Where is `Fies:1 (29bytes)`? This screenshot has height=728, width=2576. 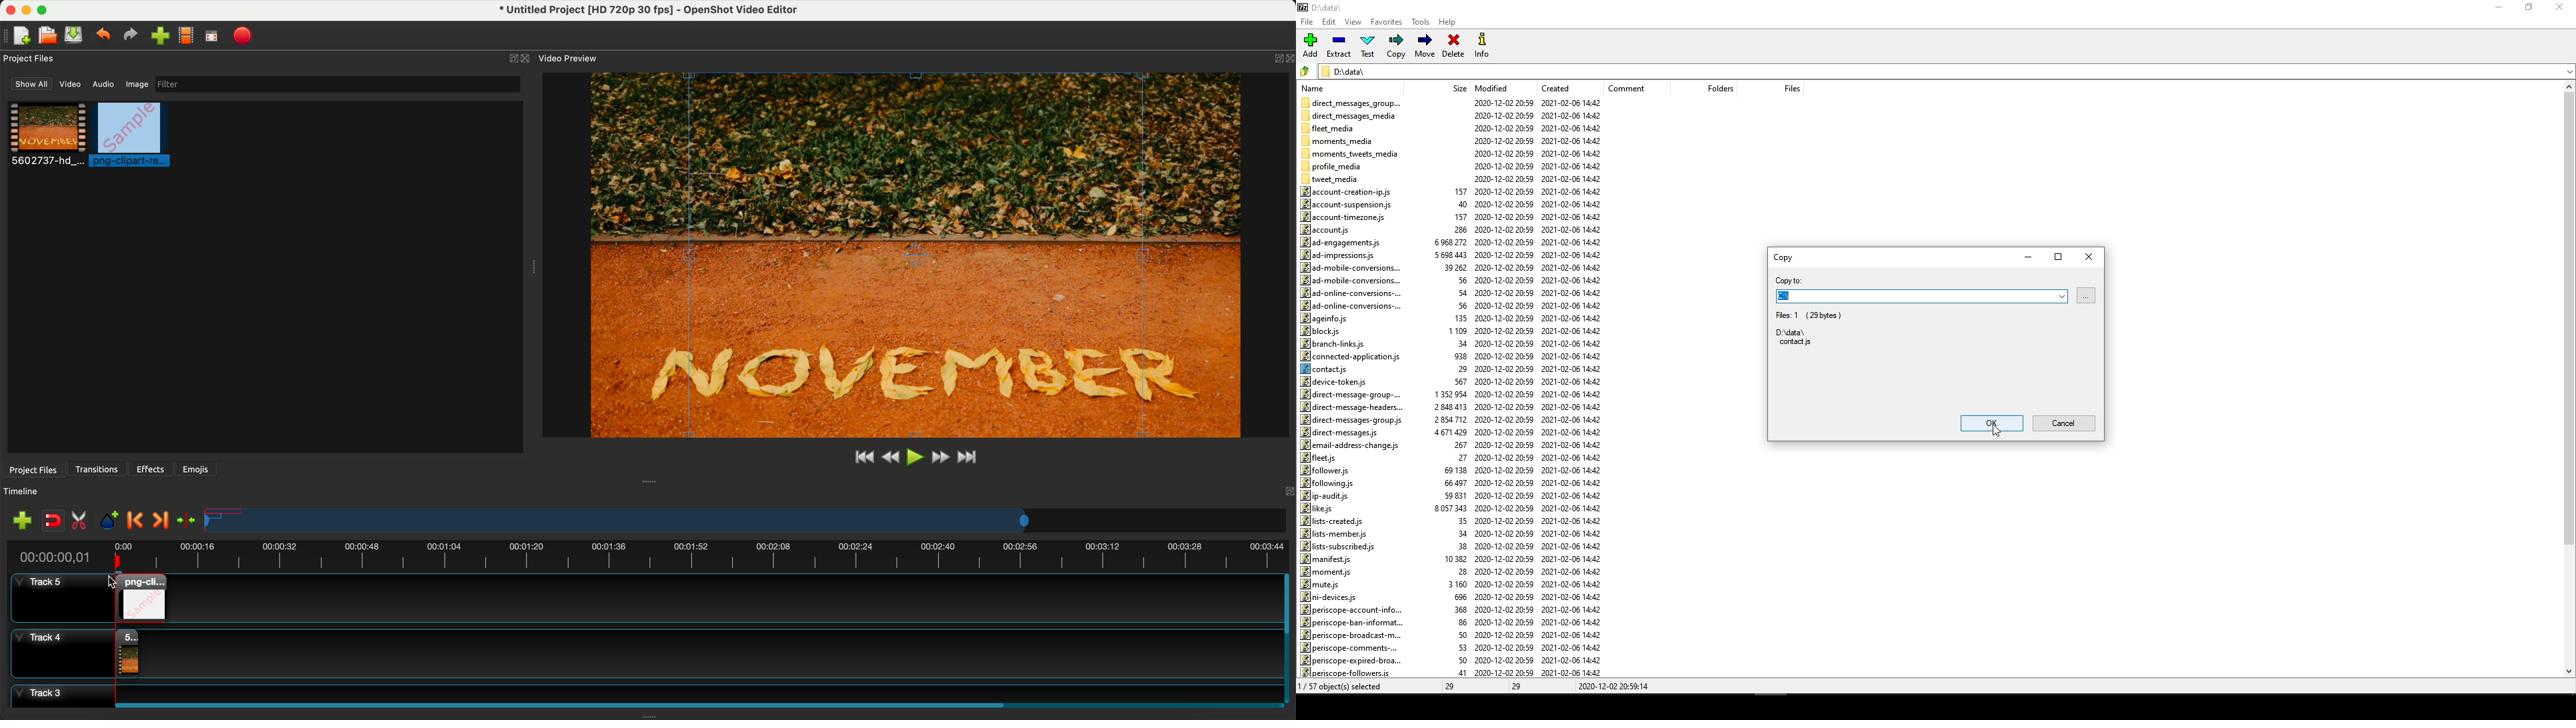 Fies:1 (29bytes) is located at coordinates (1811, 315).